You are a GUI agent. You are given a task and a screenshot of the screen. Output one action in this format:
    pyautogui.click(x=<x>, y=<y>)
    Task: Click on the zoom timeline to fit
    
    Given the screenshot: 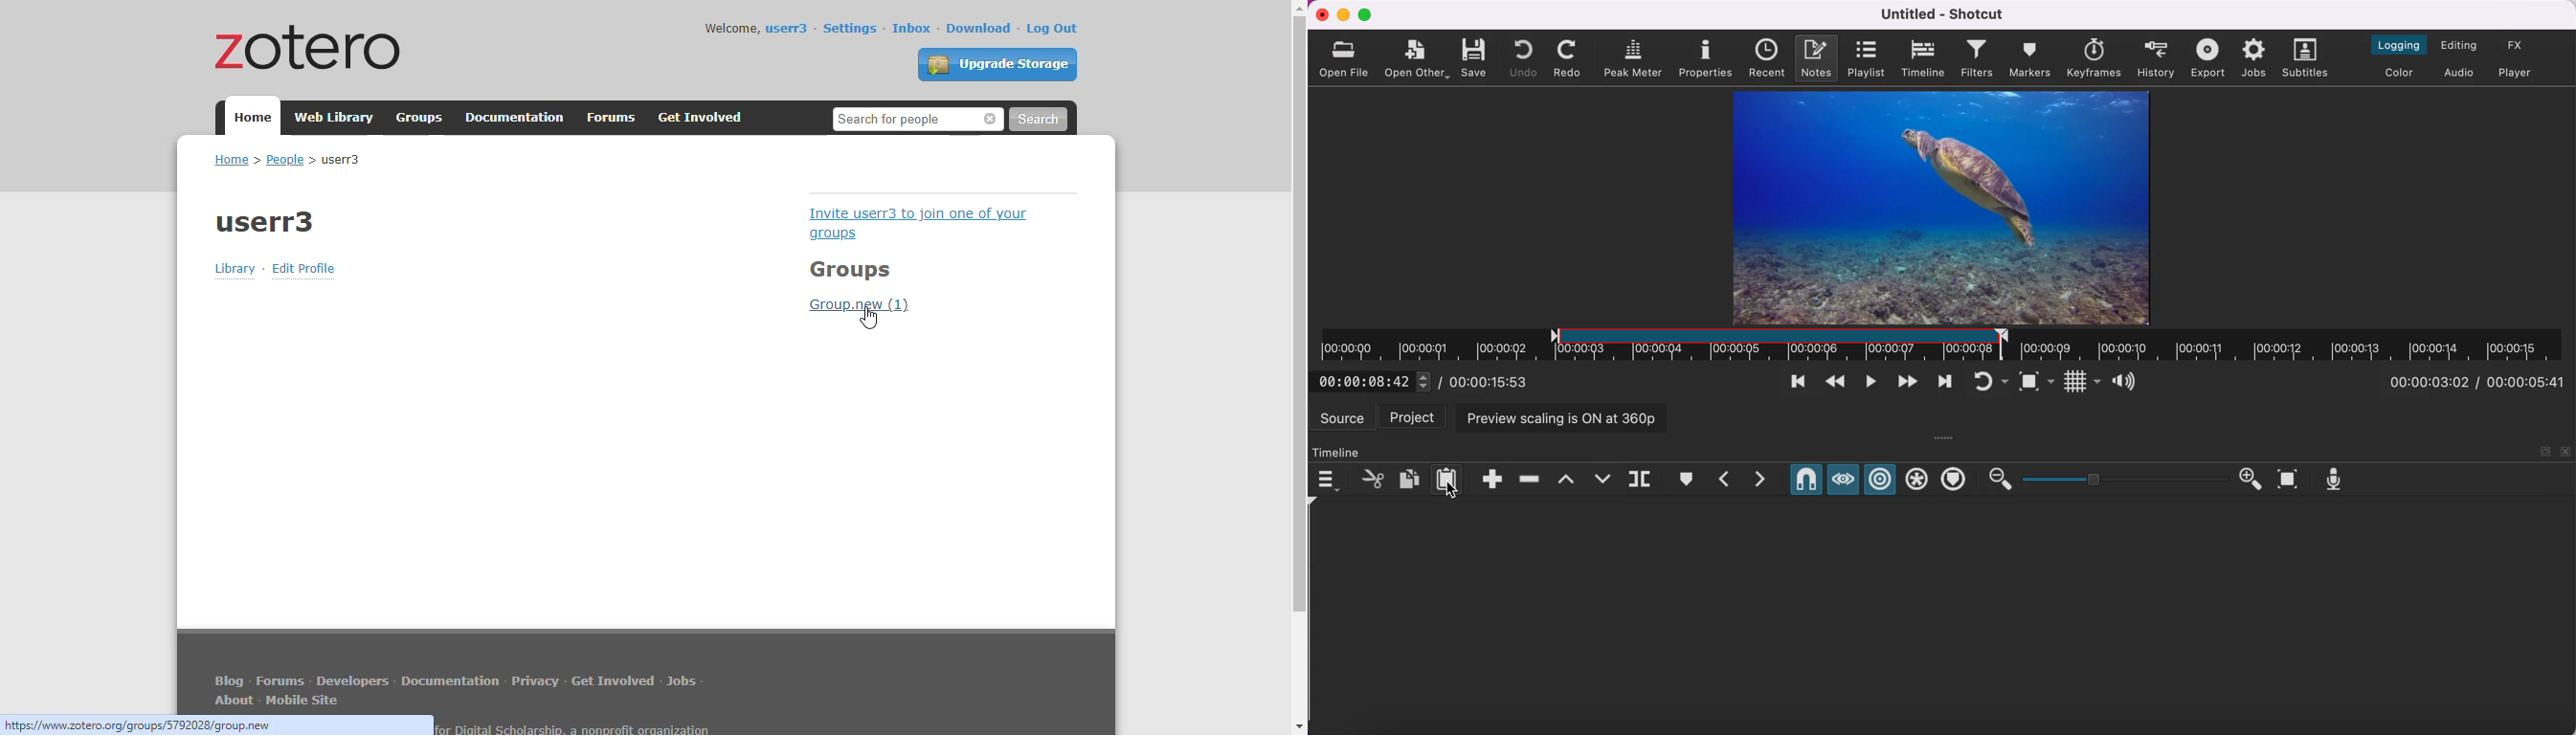 What is the action you would take?
    pyautogui.click(x=2292, y=479)
    